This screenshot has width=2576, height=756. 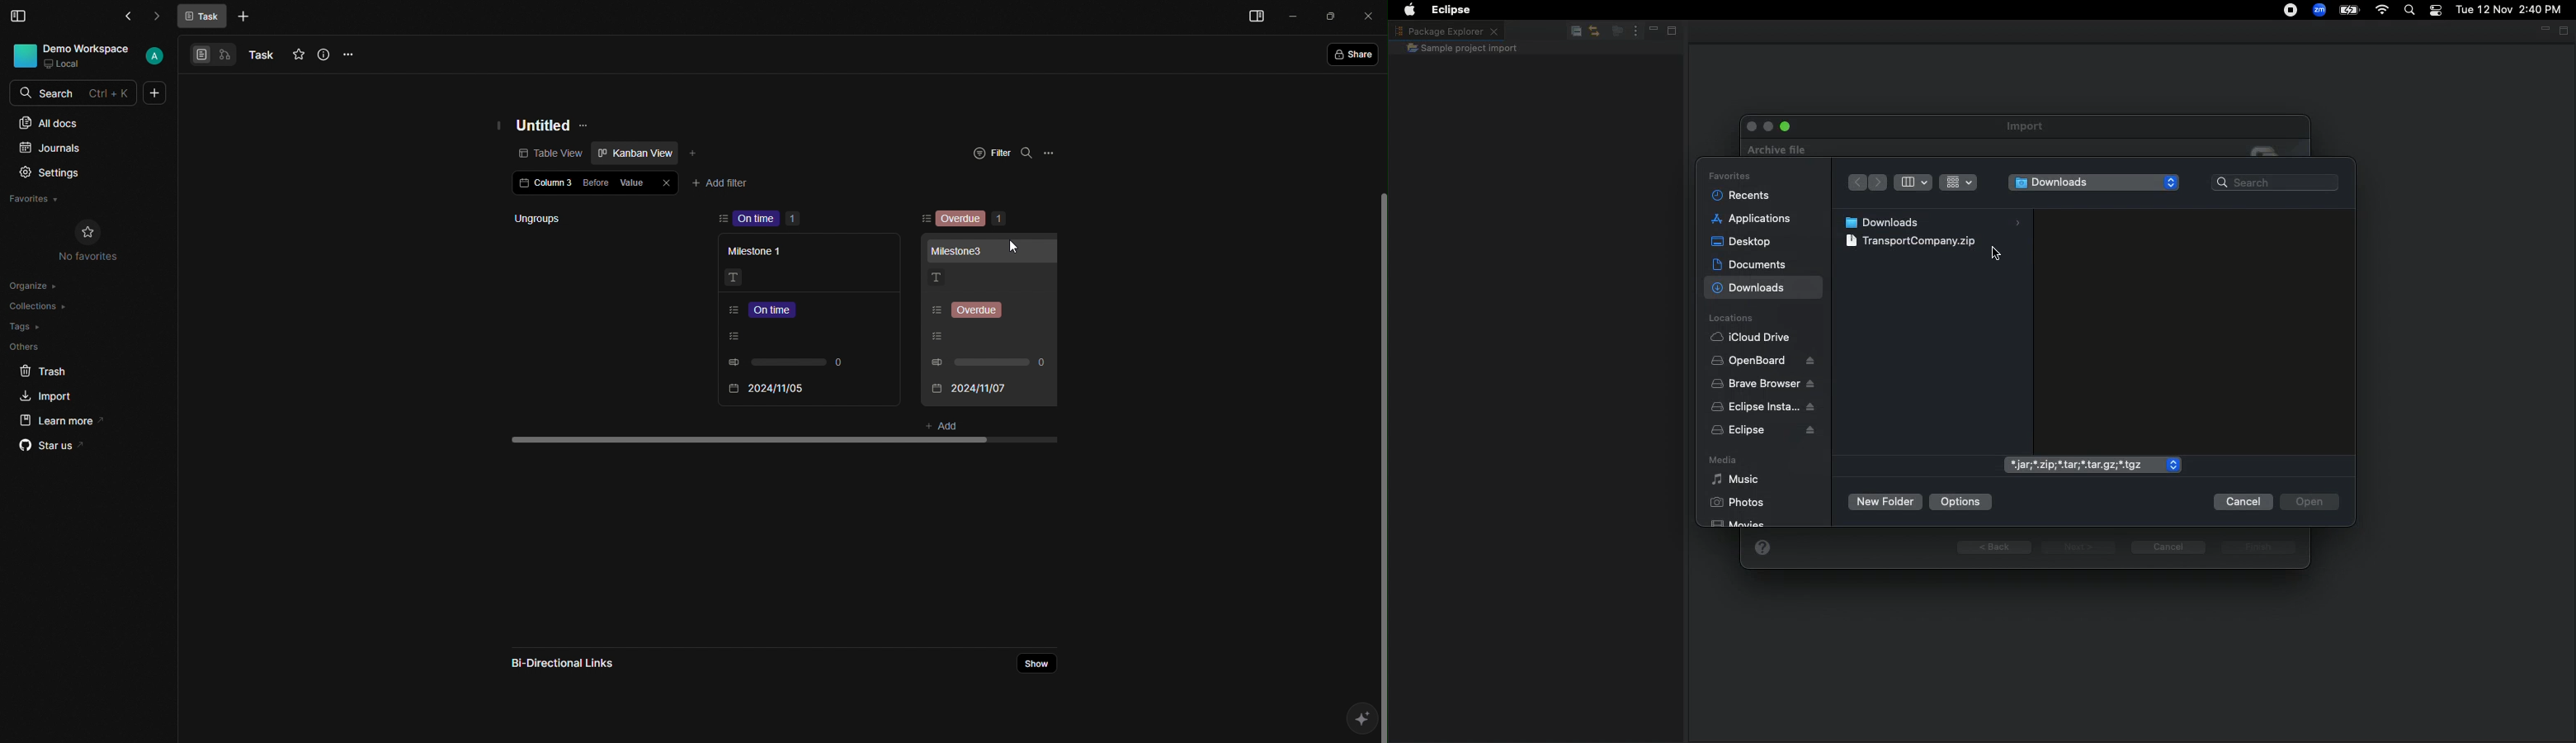 What do you see at coordinates (36, 198) in the screenshot?
I see `Favorites` at bounding box center [36, 198].